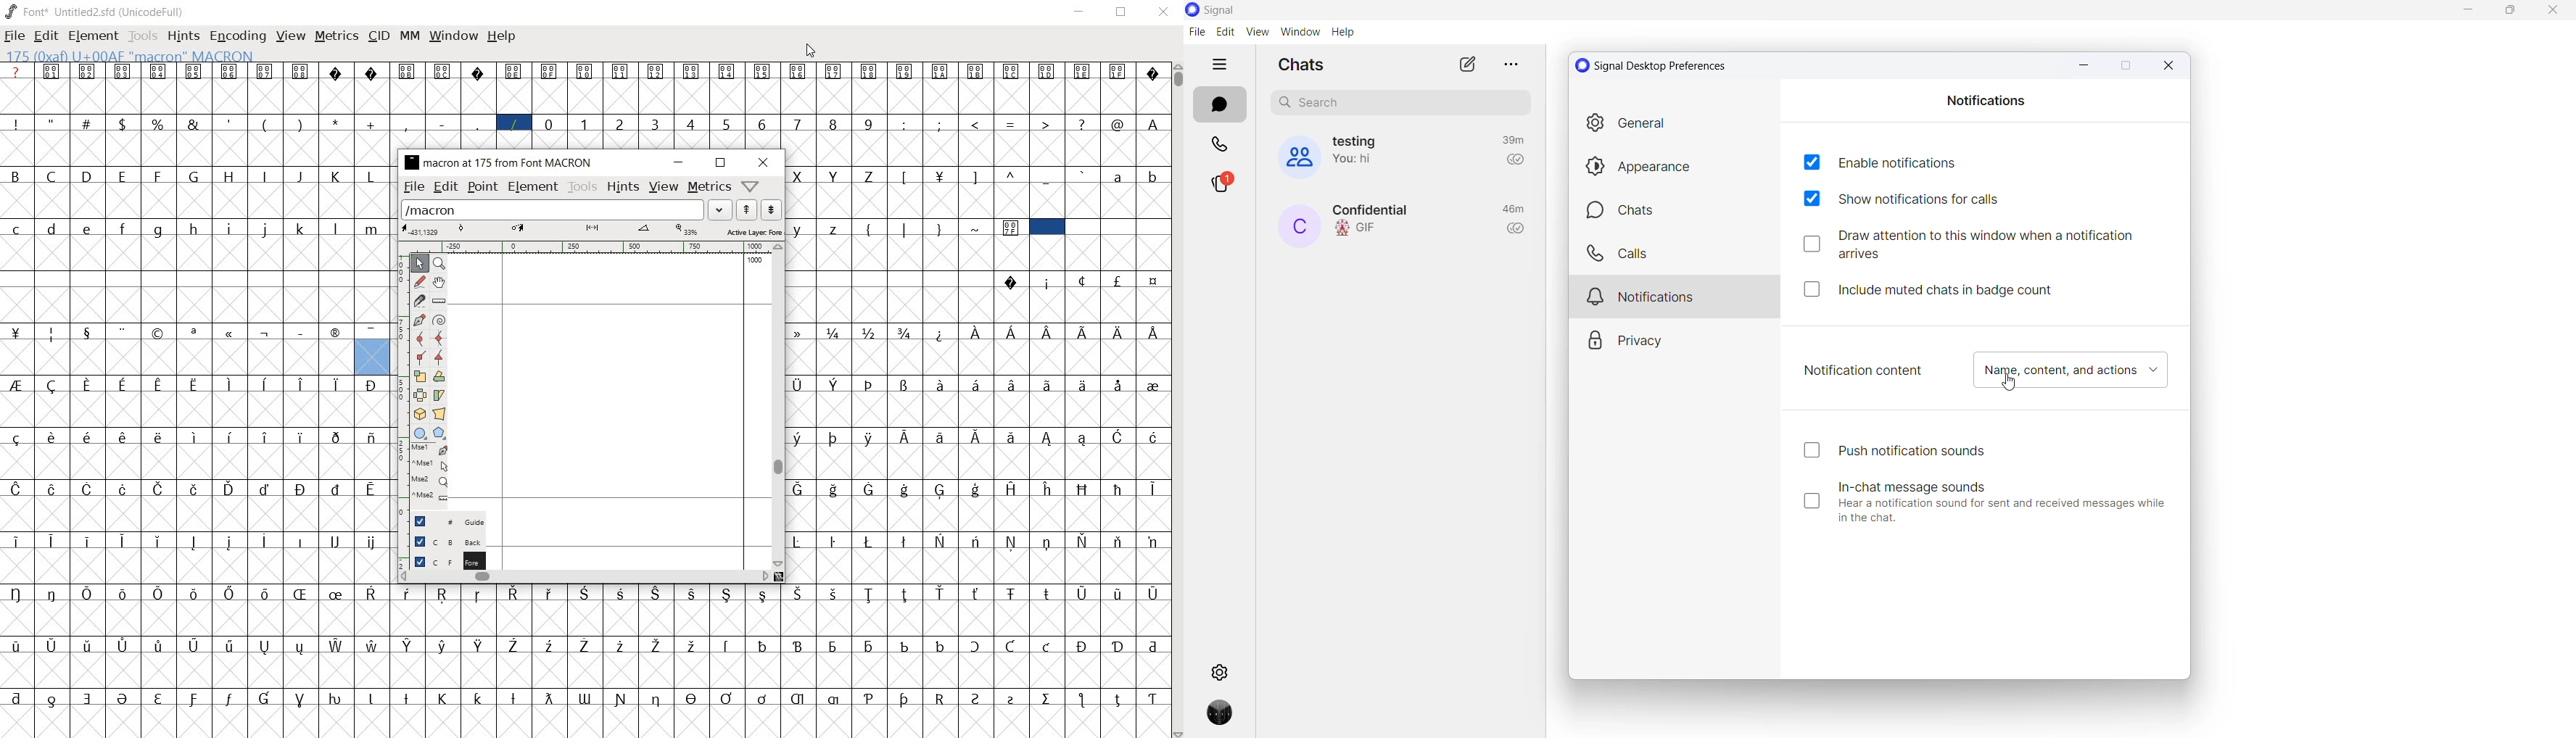  I want to click on Profile, so click(1215, 718).